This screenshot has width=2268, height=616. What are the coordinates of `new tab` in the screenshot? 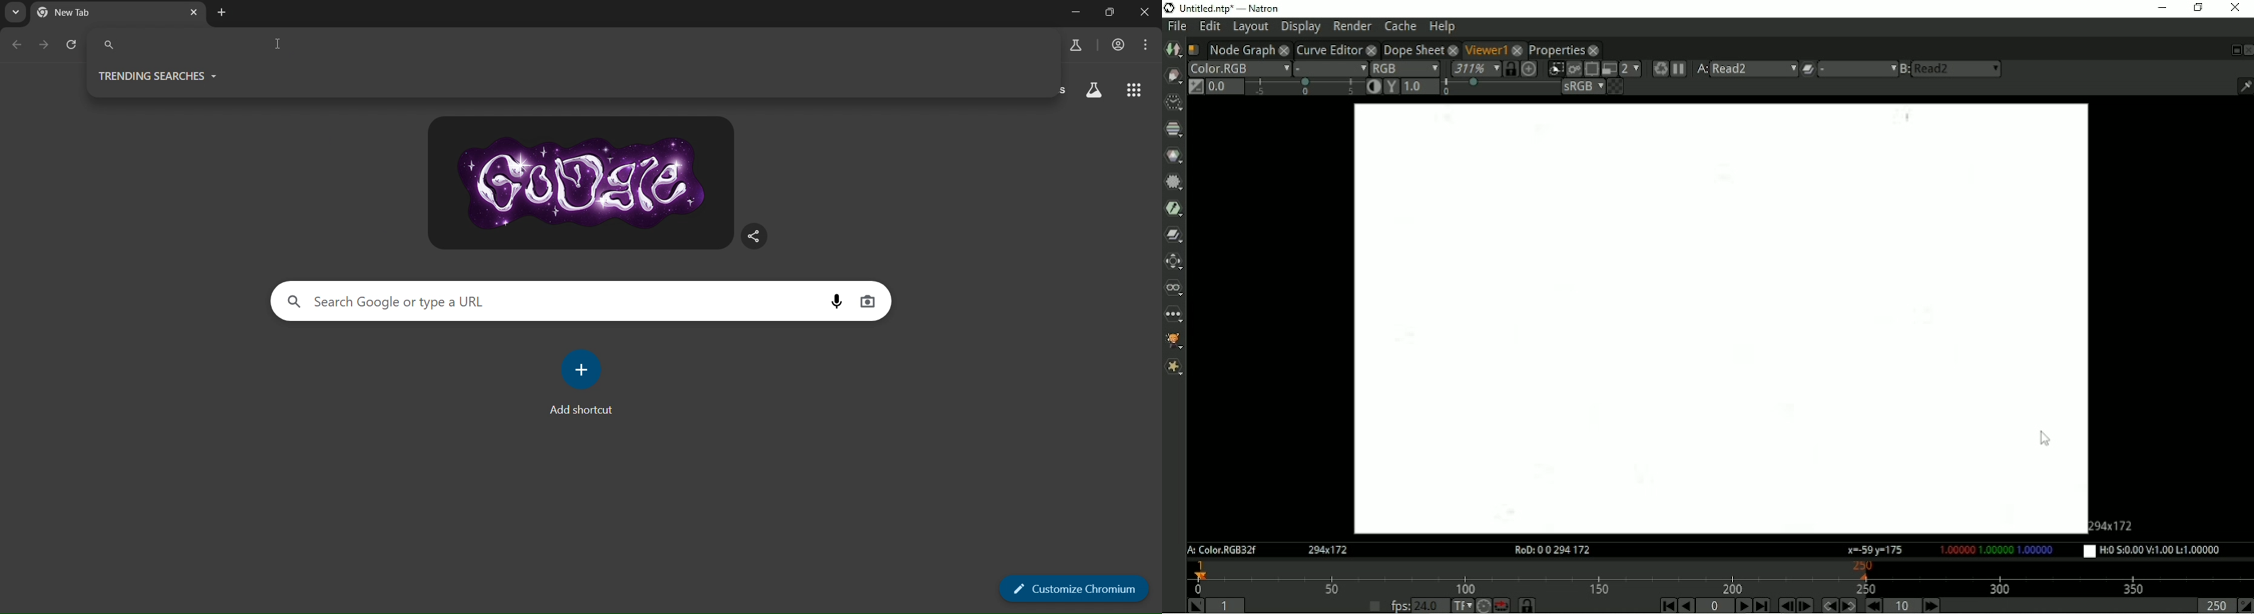 It's located at (225, 13).